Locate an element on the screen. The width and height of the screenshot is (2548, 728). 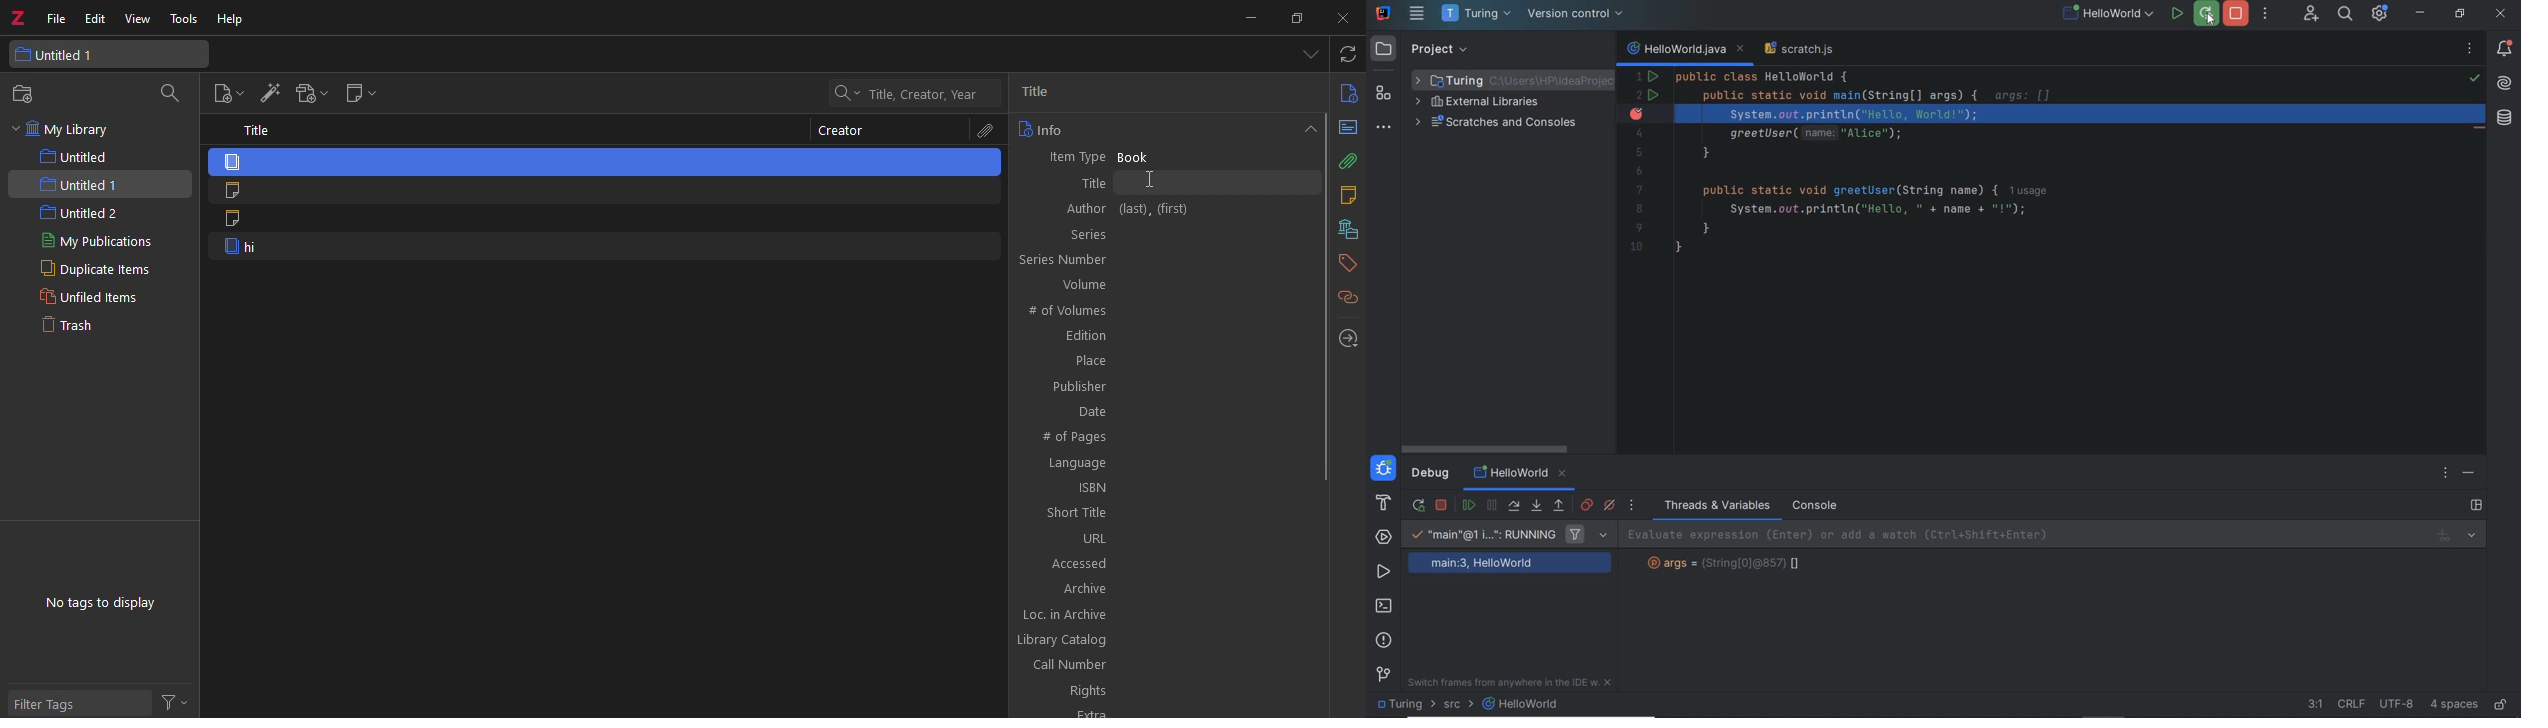
tags is located at coordinates (1348, 261).